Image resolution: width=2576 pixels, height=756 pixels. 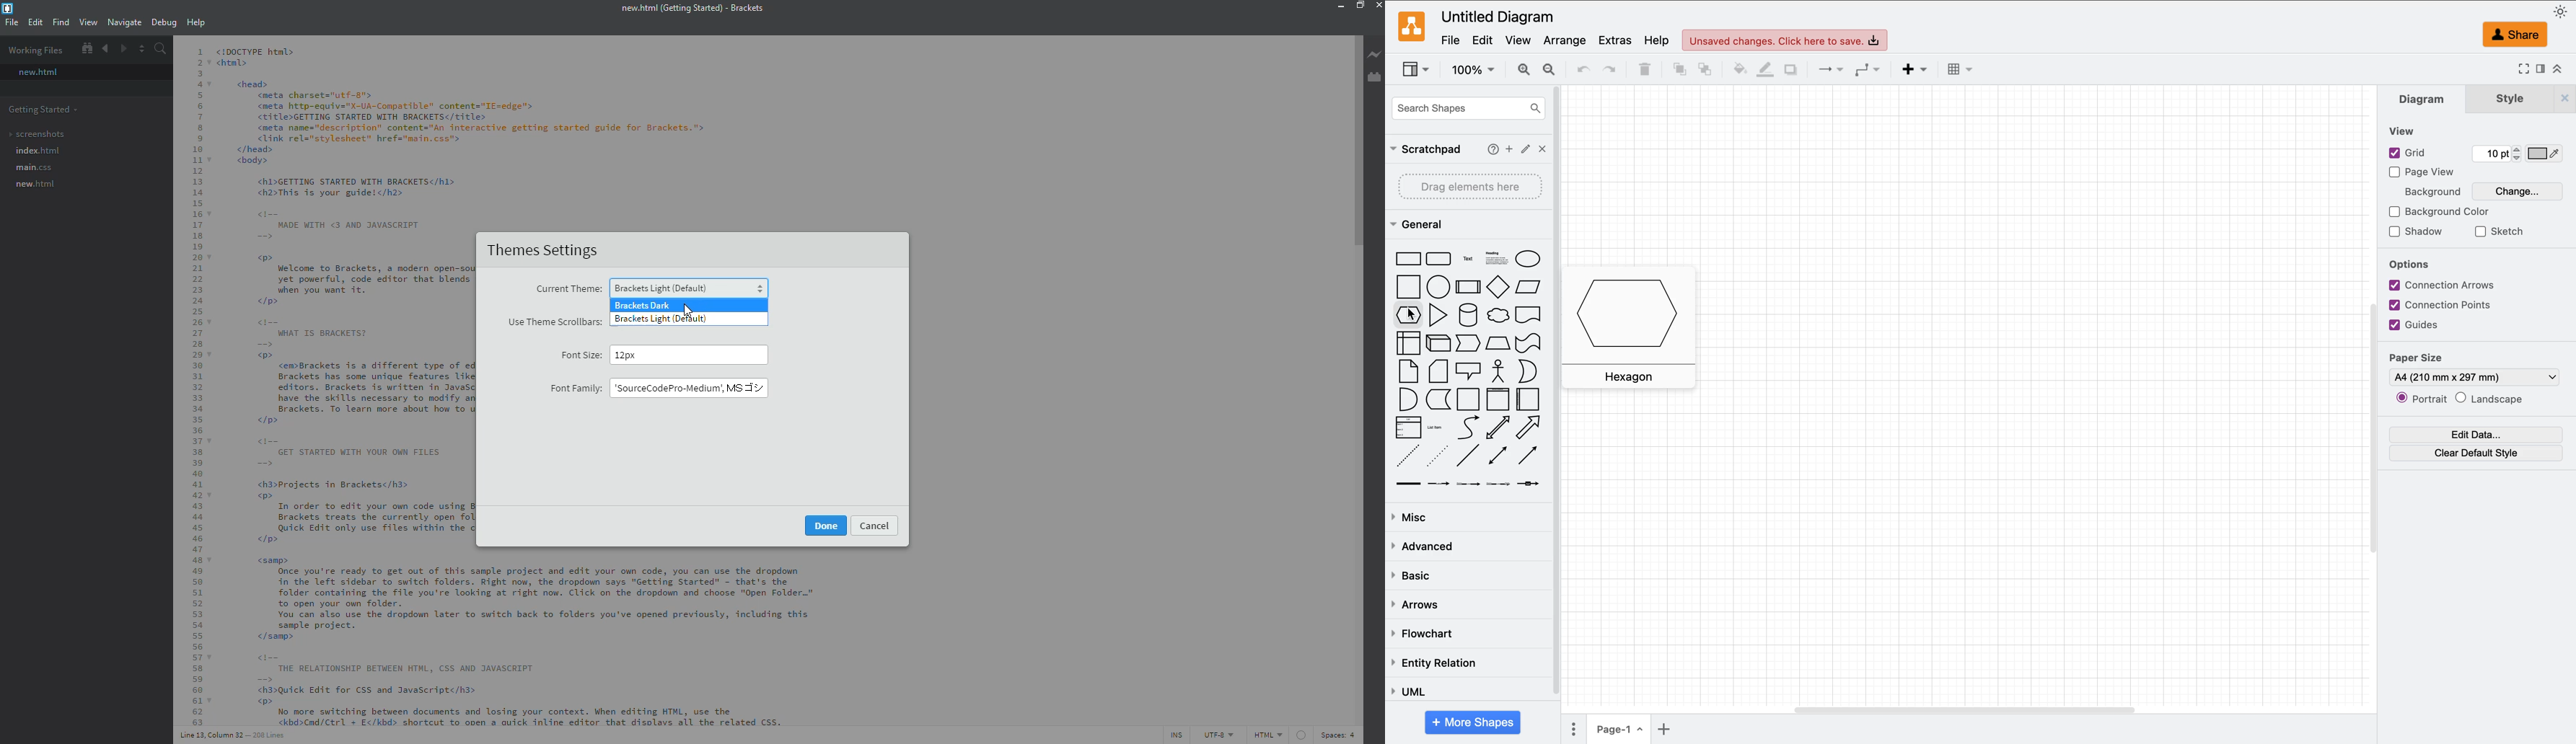 What do you see at coordinates (2481, 188) in the screenshot?
I see `change background` at bounding box center [2481, 188].